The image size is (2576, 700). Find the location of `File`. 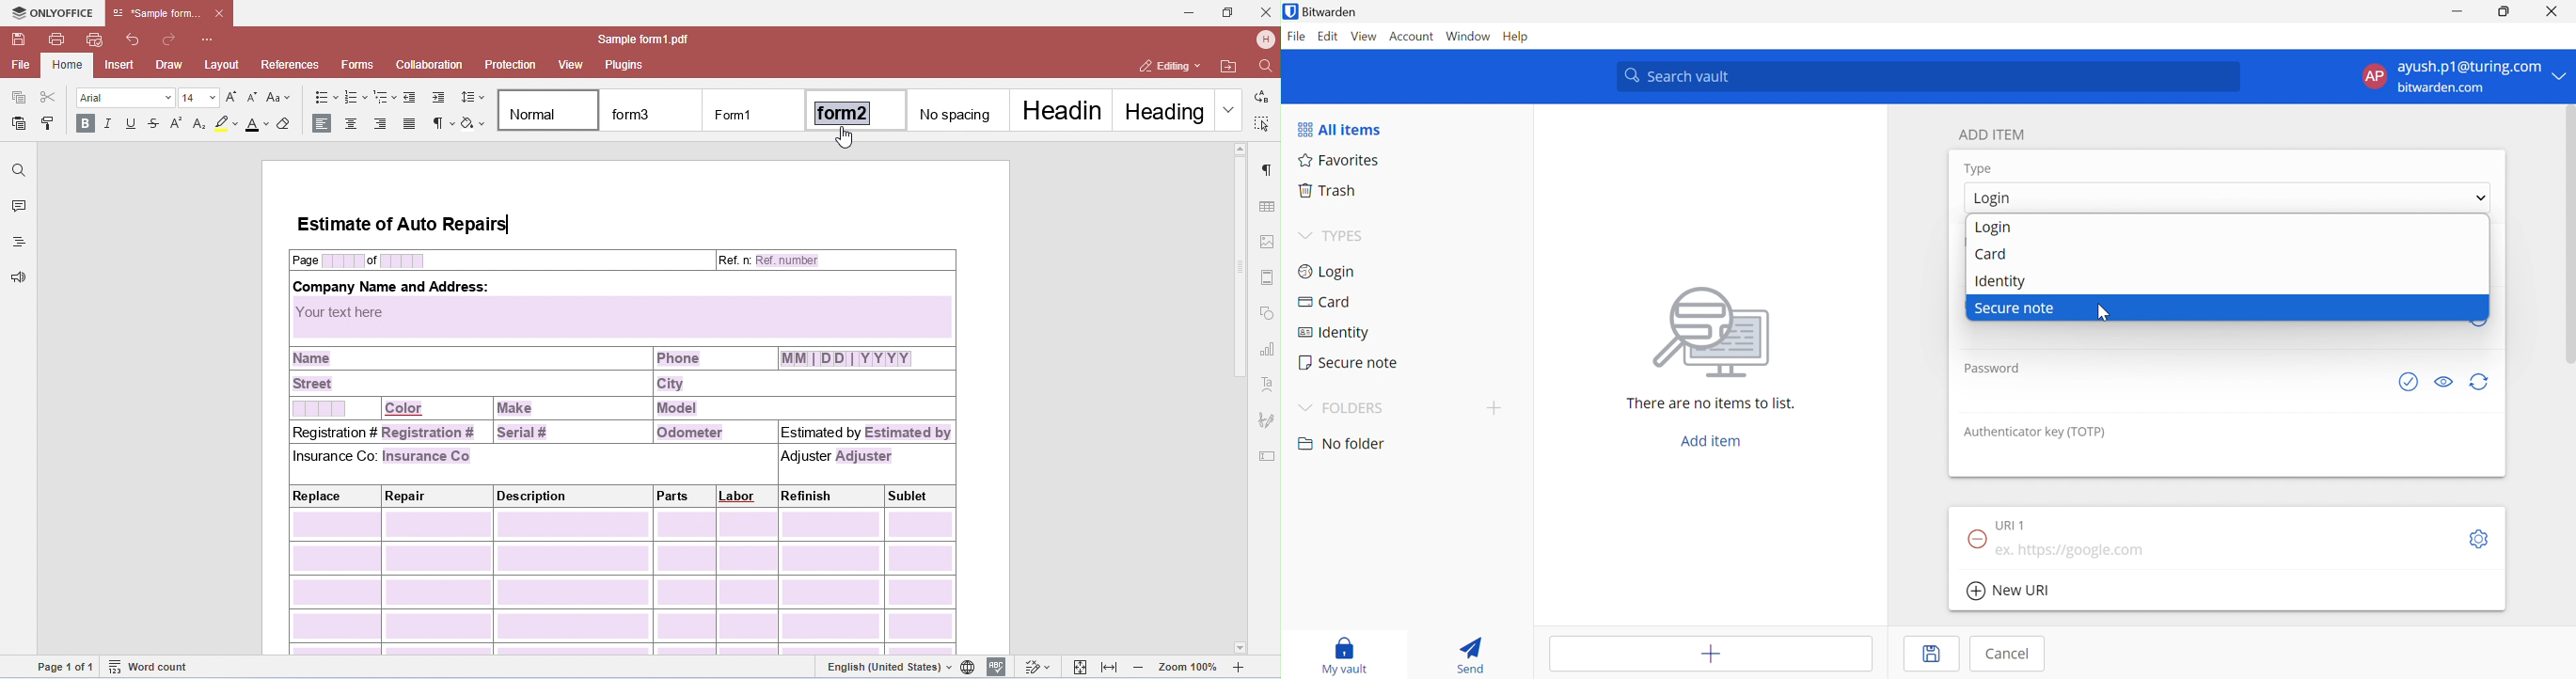

File is located at coordinates (1296, 37).